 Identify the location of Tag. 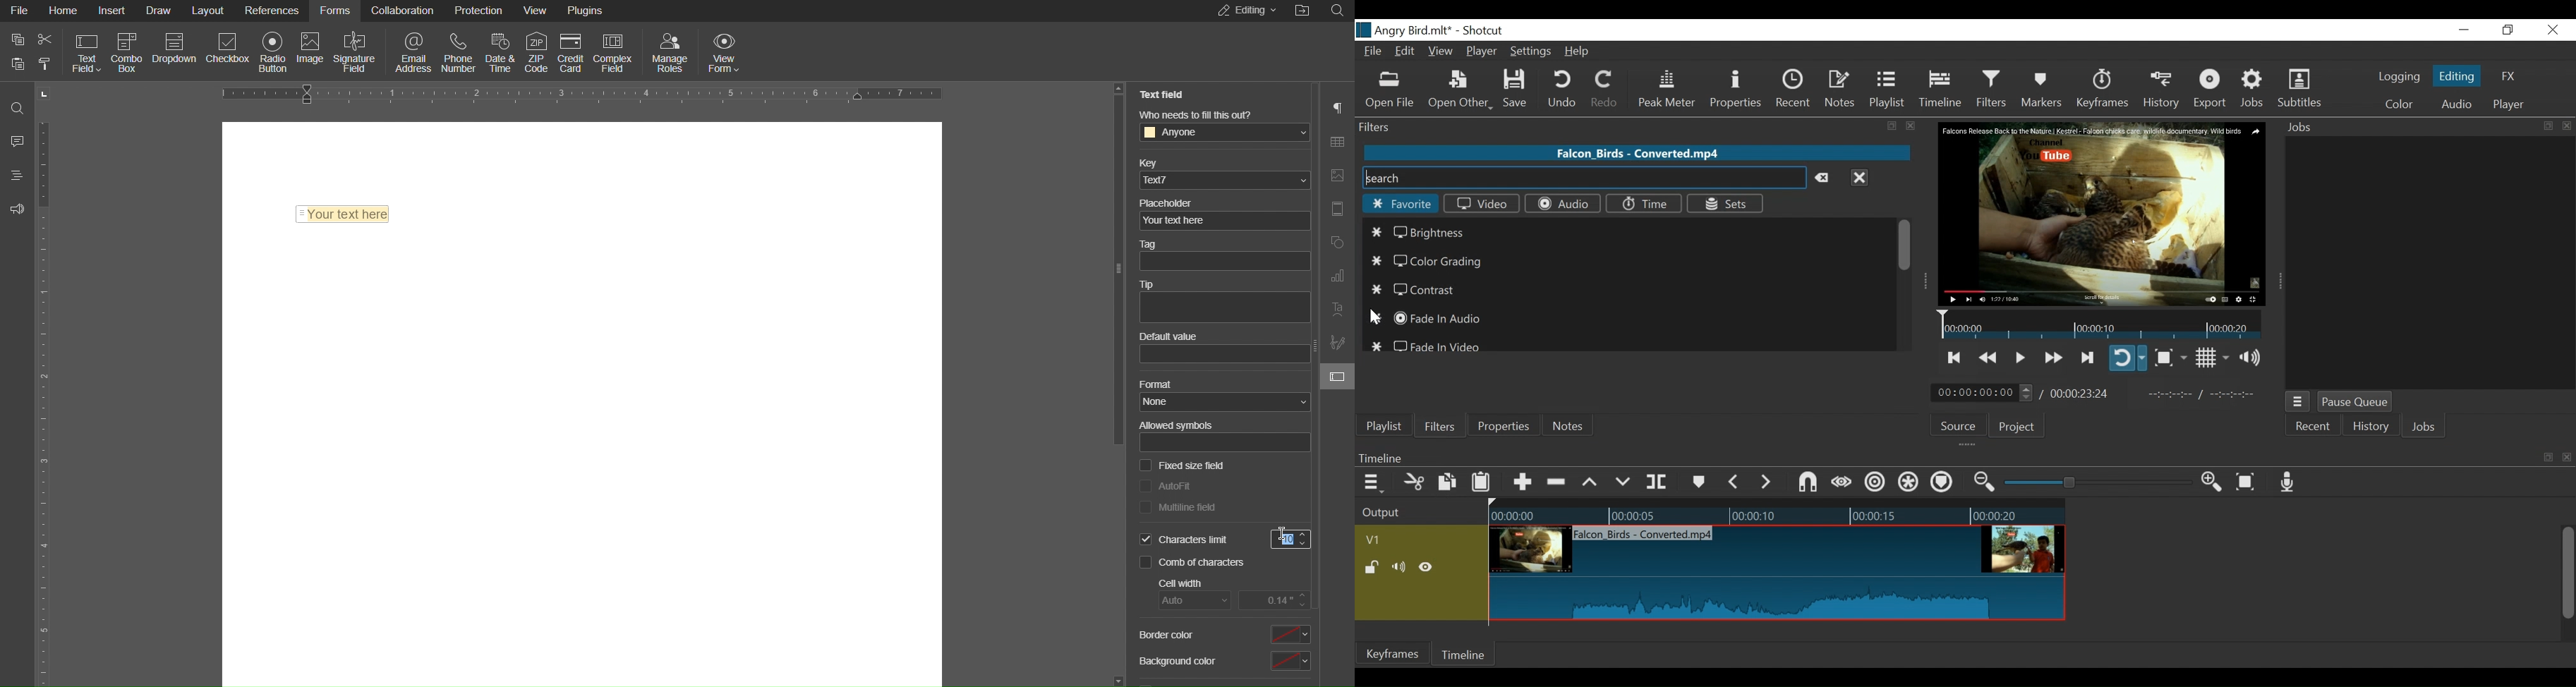
(1222, 257).